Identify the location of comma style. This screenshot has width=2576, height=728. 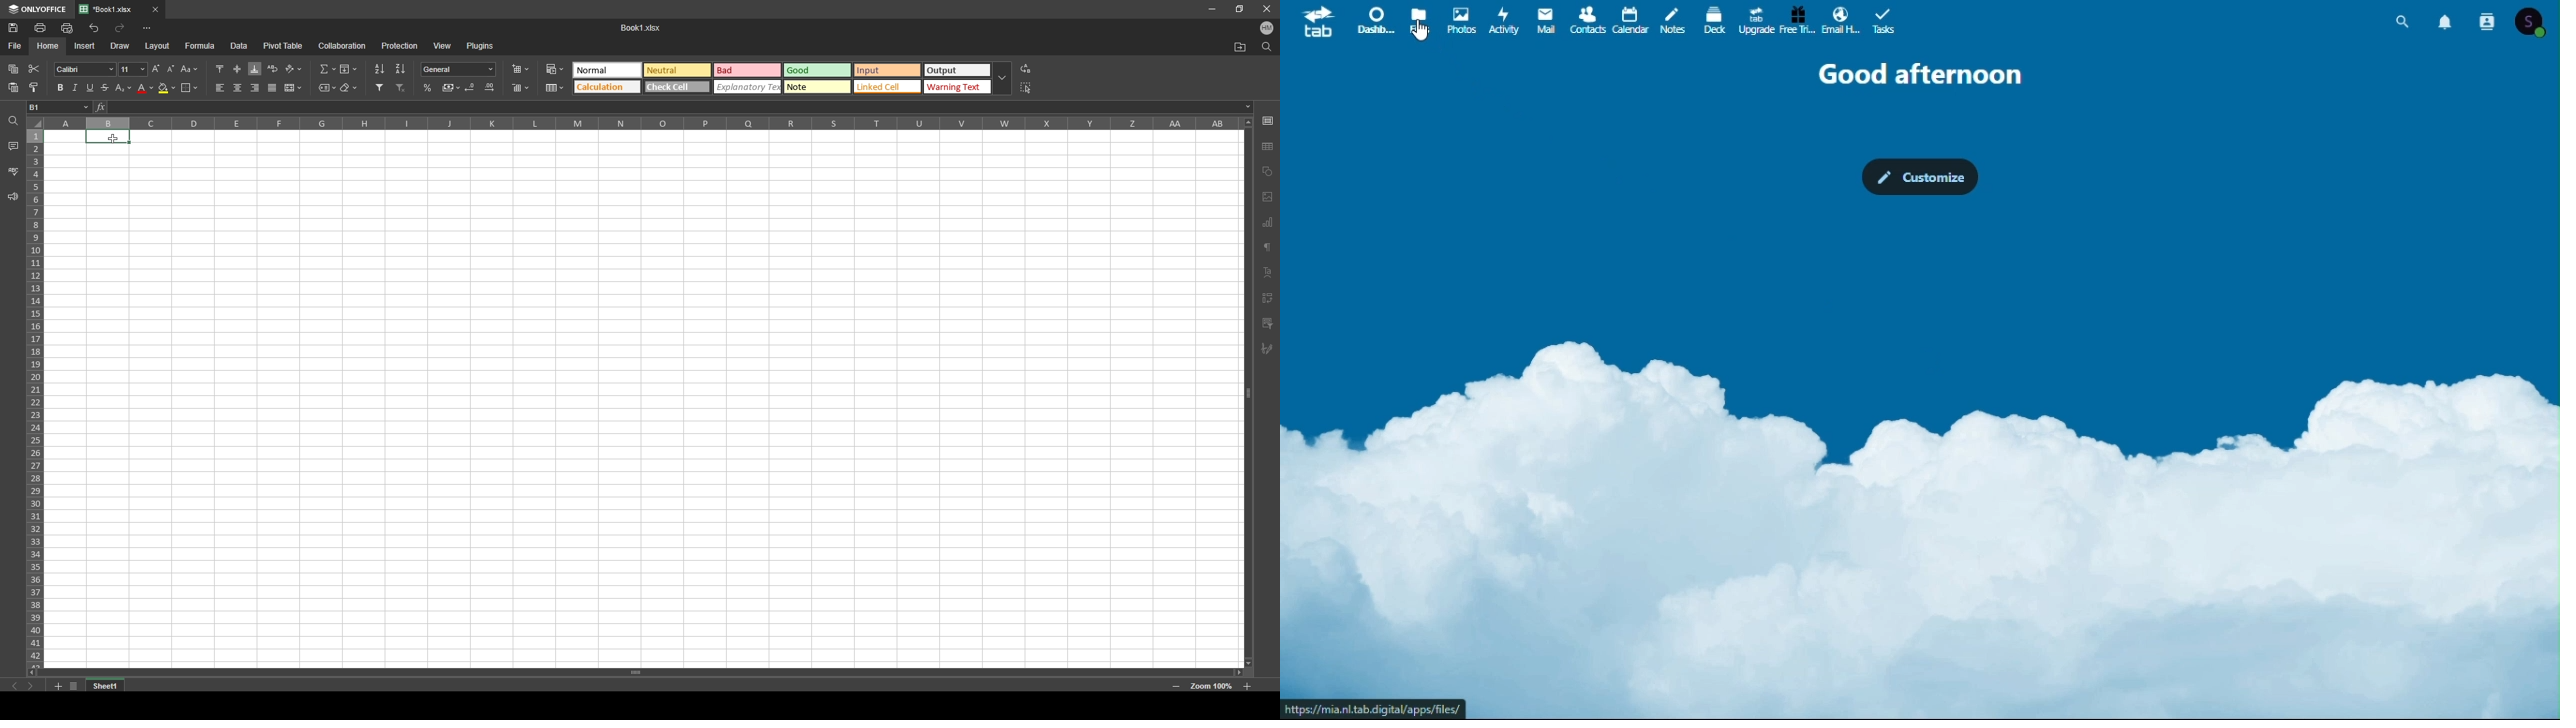
(451, 87).